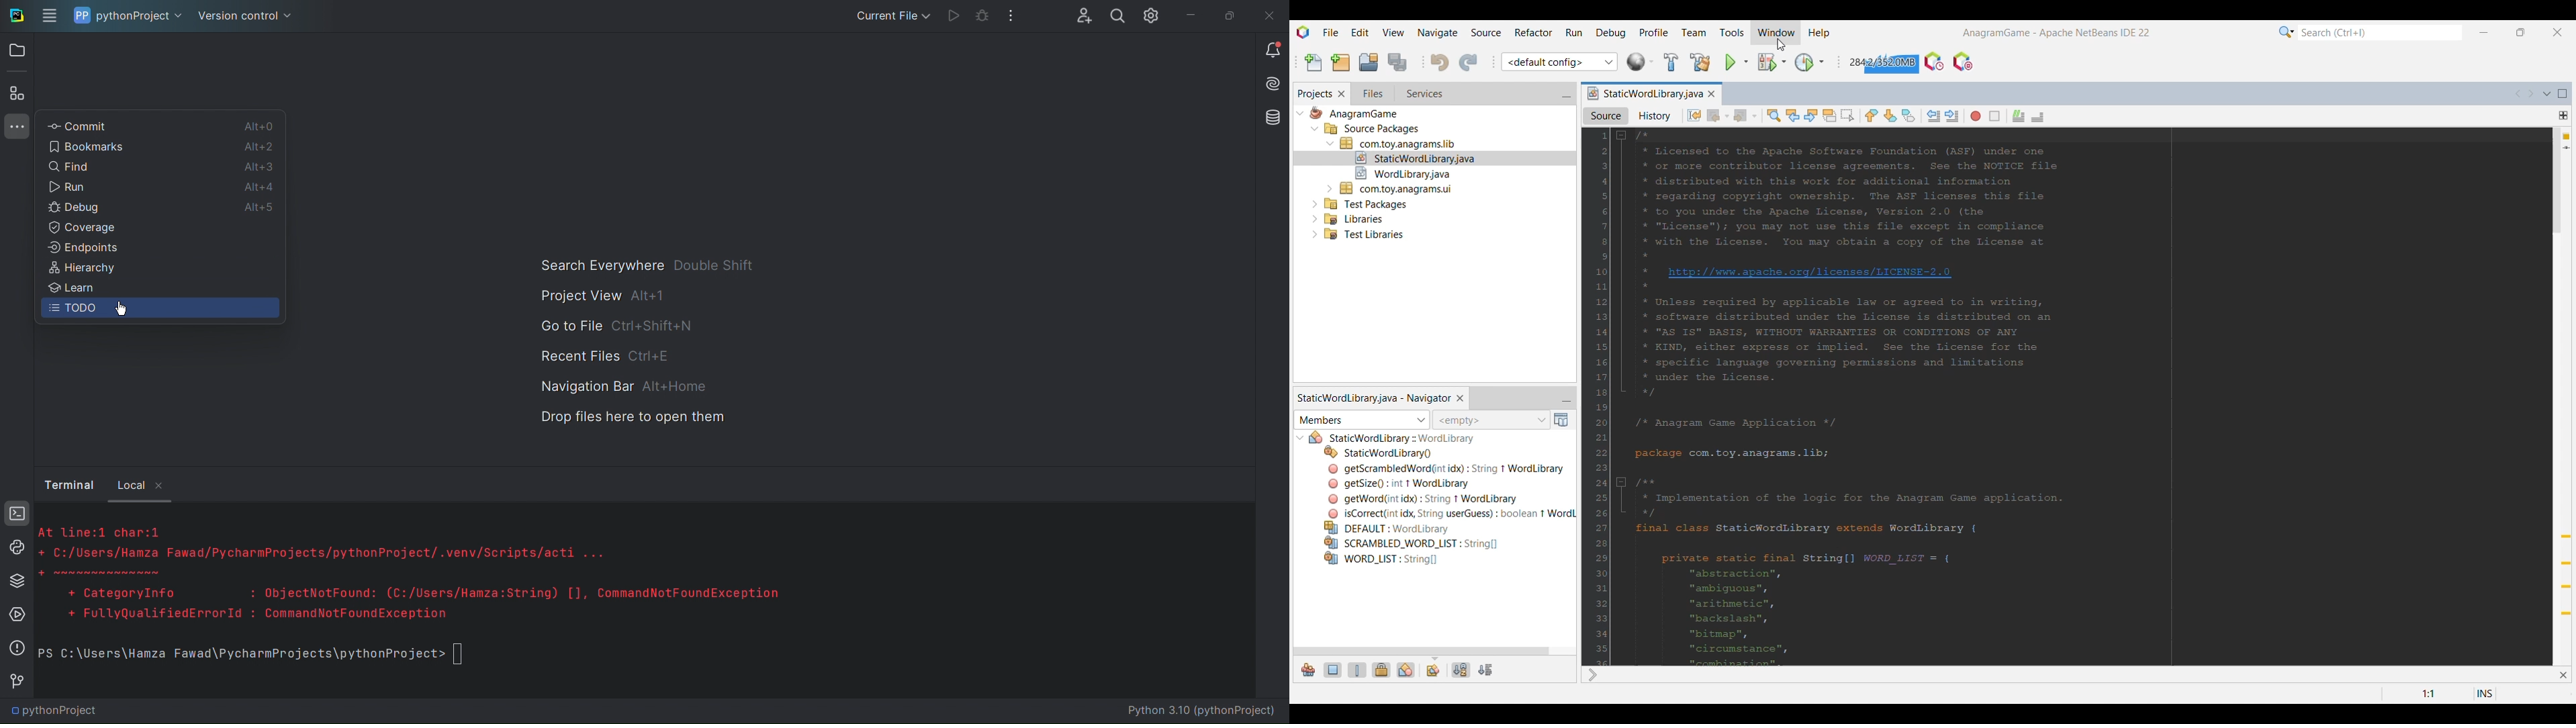  What do you see at coordinates (1270, 13) in the screenshot?
I see `Close` at bounding box center [1270, 13].